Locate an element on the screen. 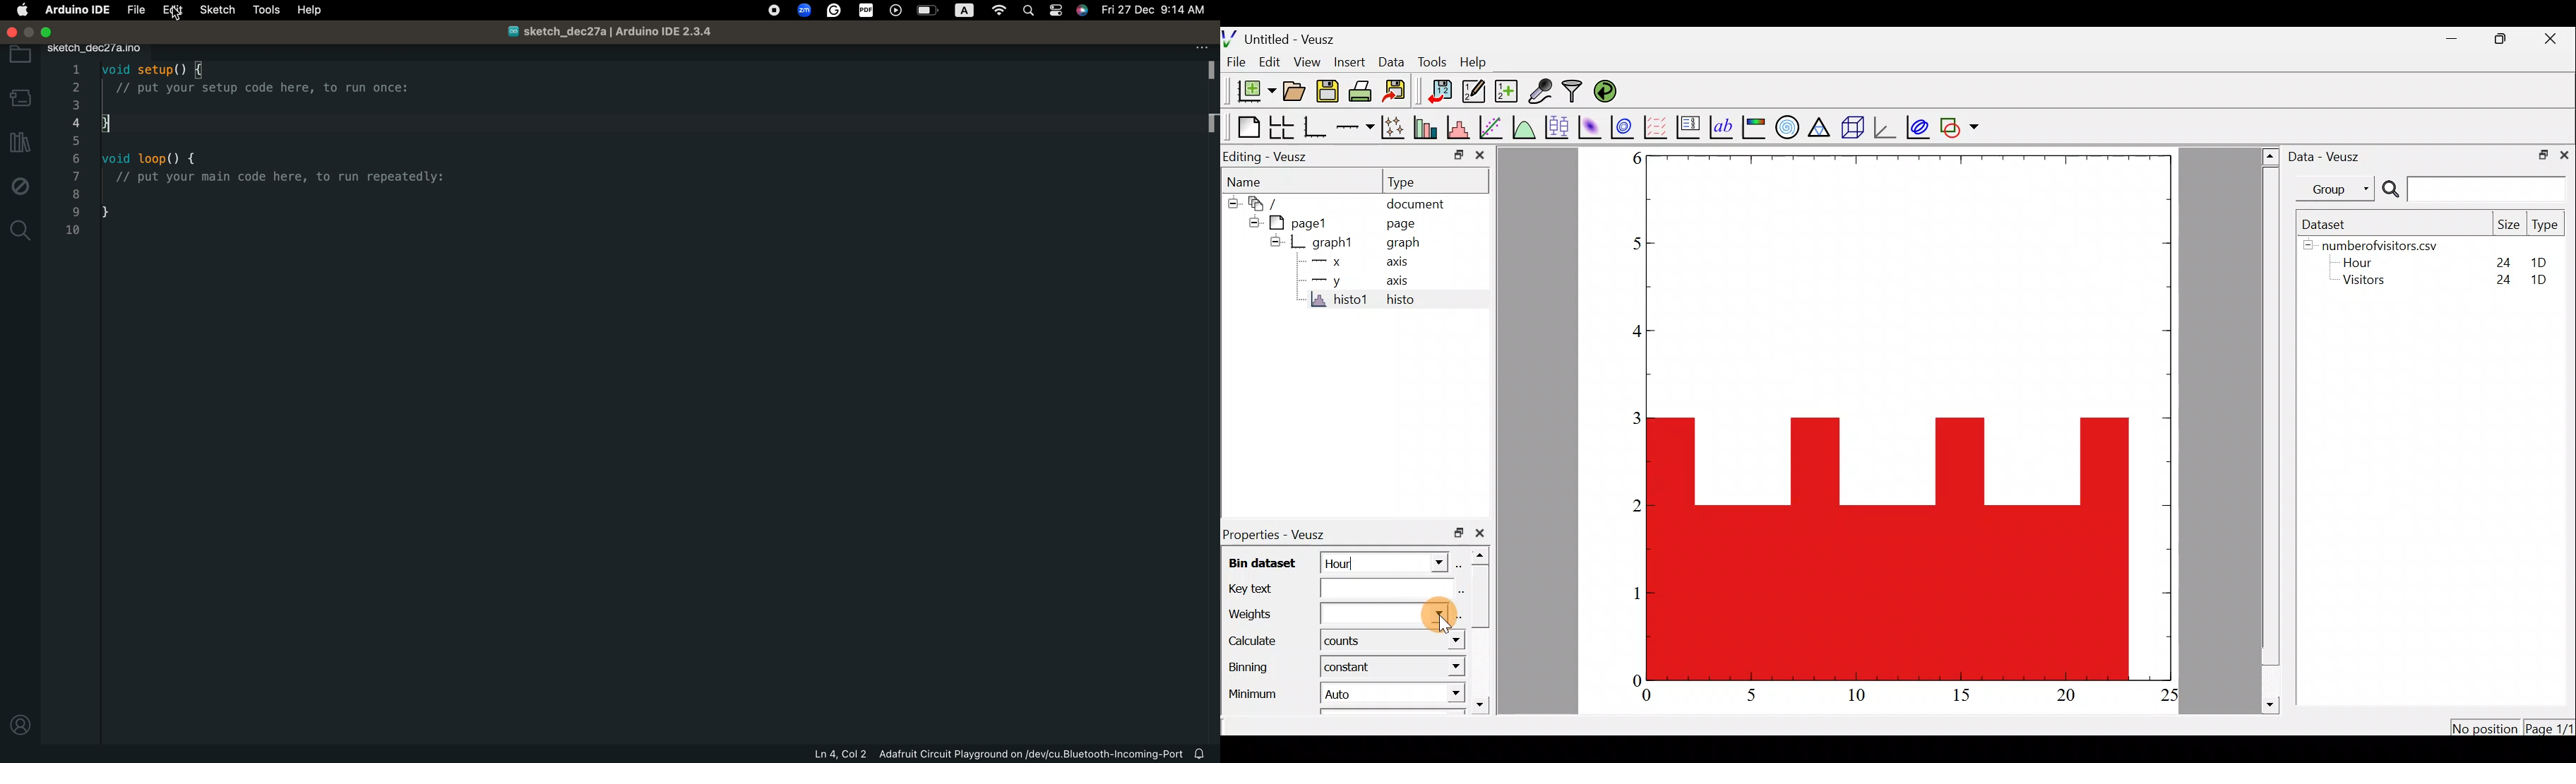 The width and height of the screenshot is (2576, 784). 20 is located at coordinates (2069, 697).